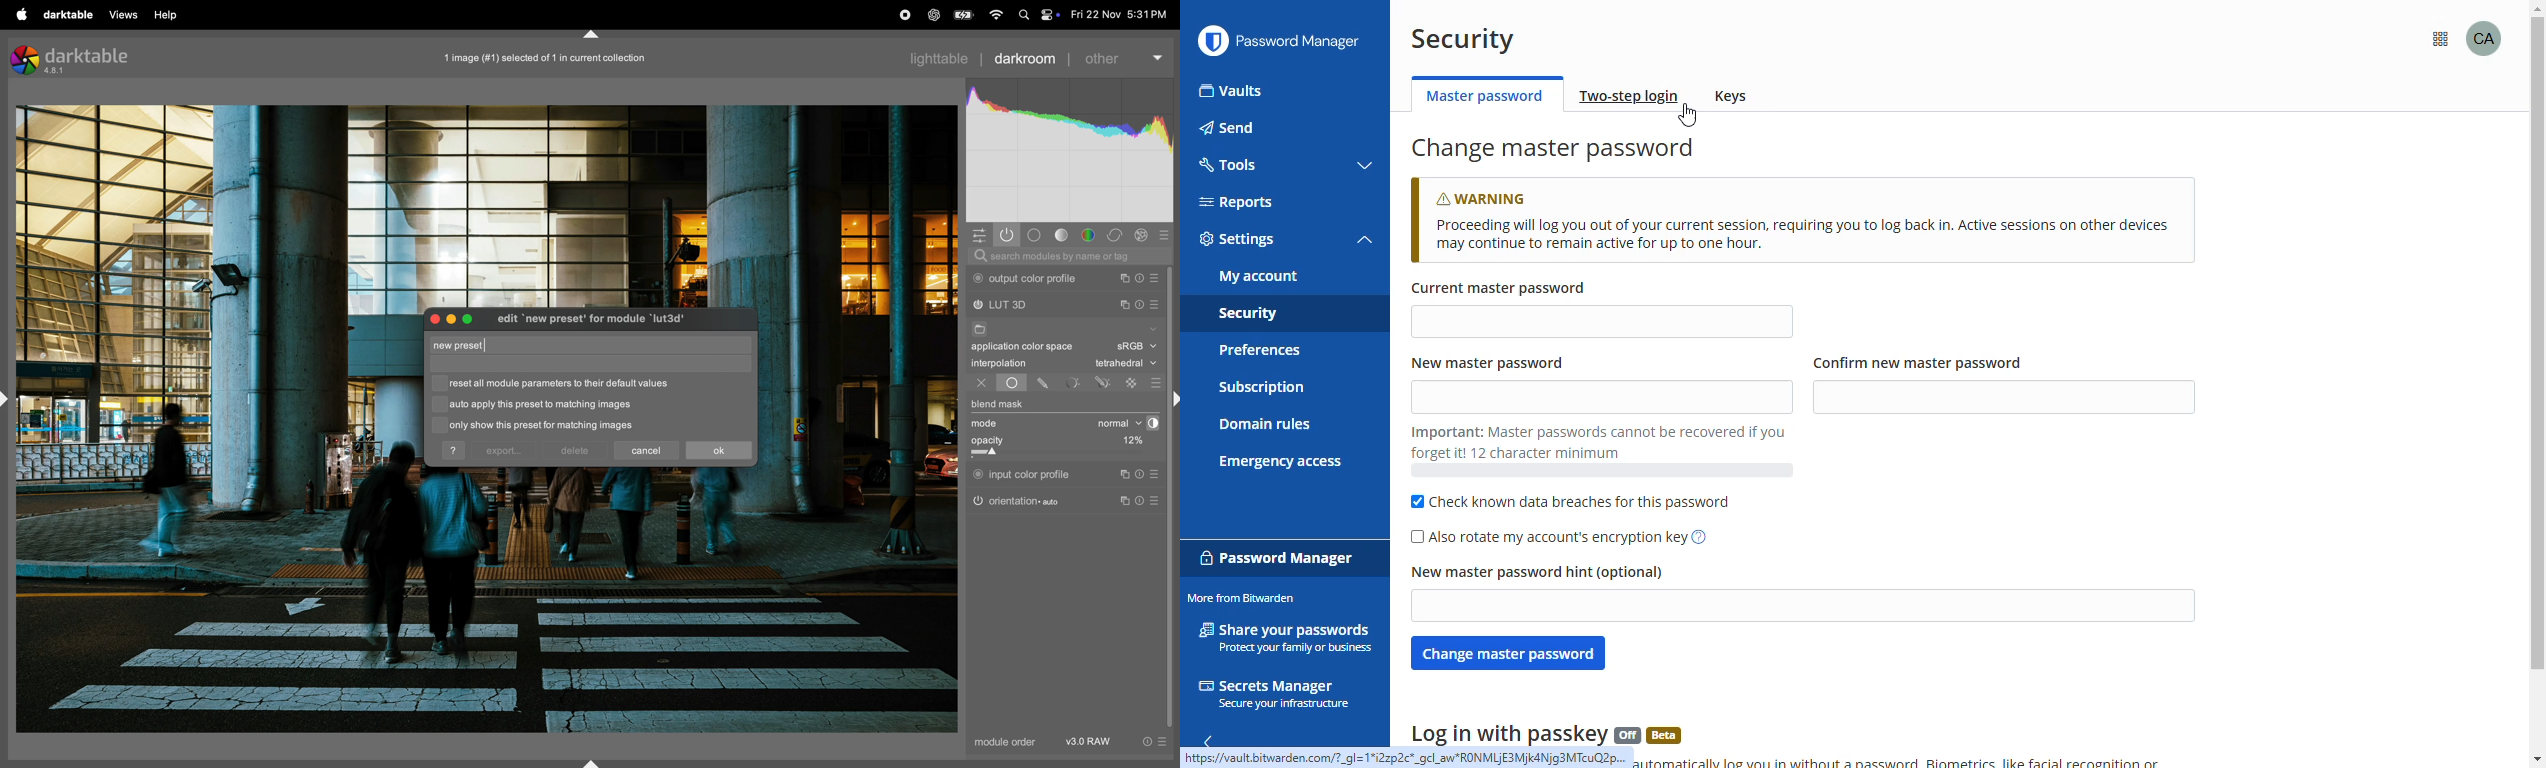 This screenshot has height=784, width=2548. Describe the element at coordinates (603, 321) in the screenshot. I see `edit new presets` at that location.